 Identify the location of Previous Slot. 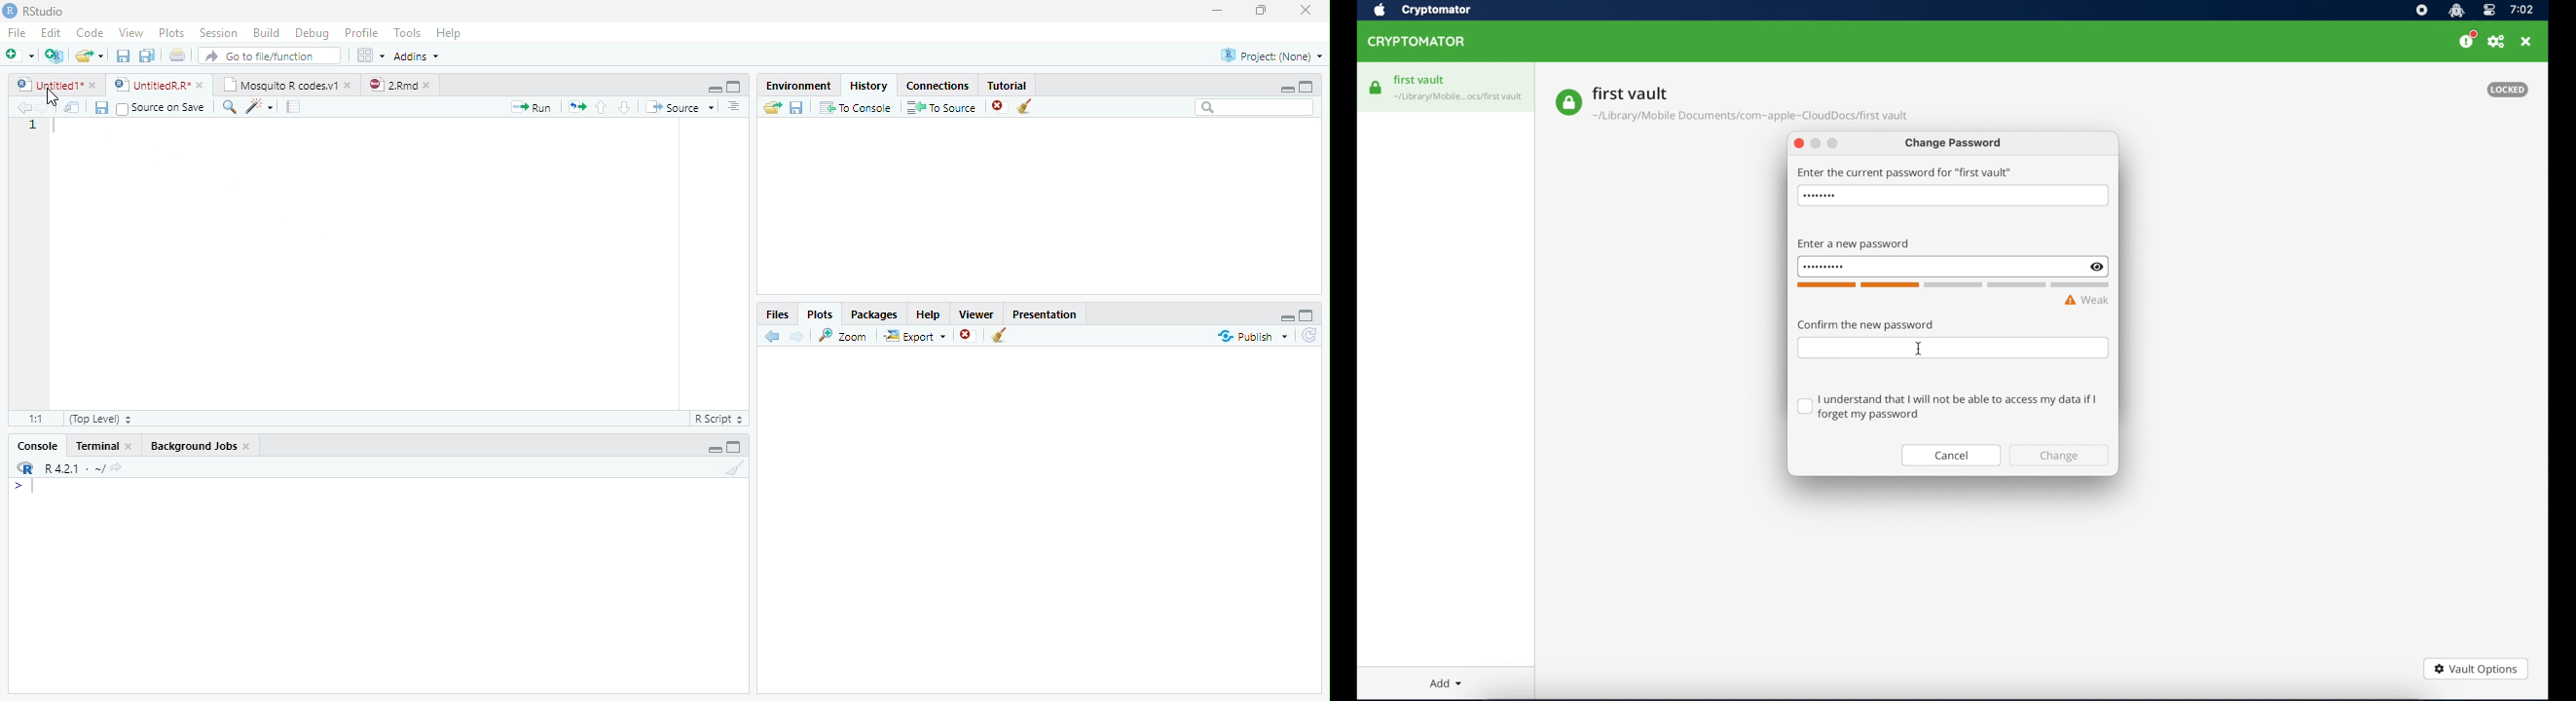
(773, 337).